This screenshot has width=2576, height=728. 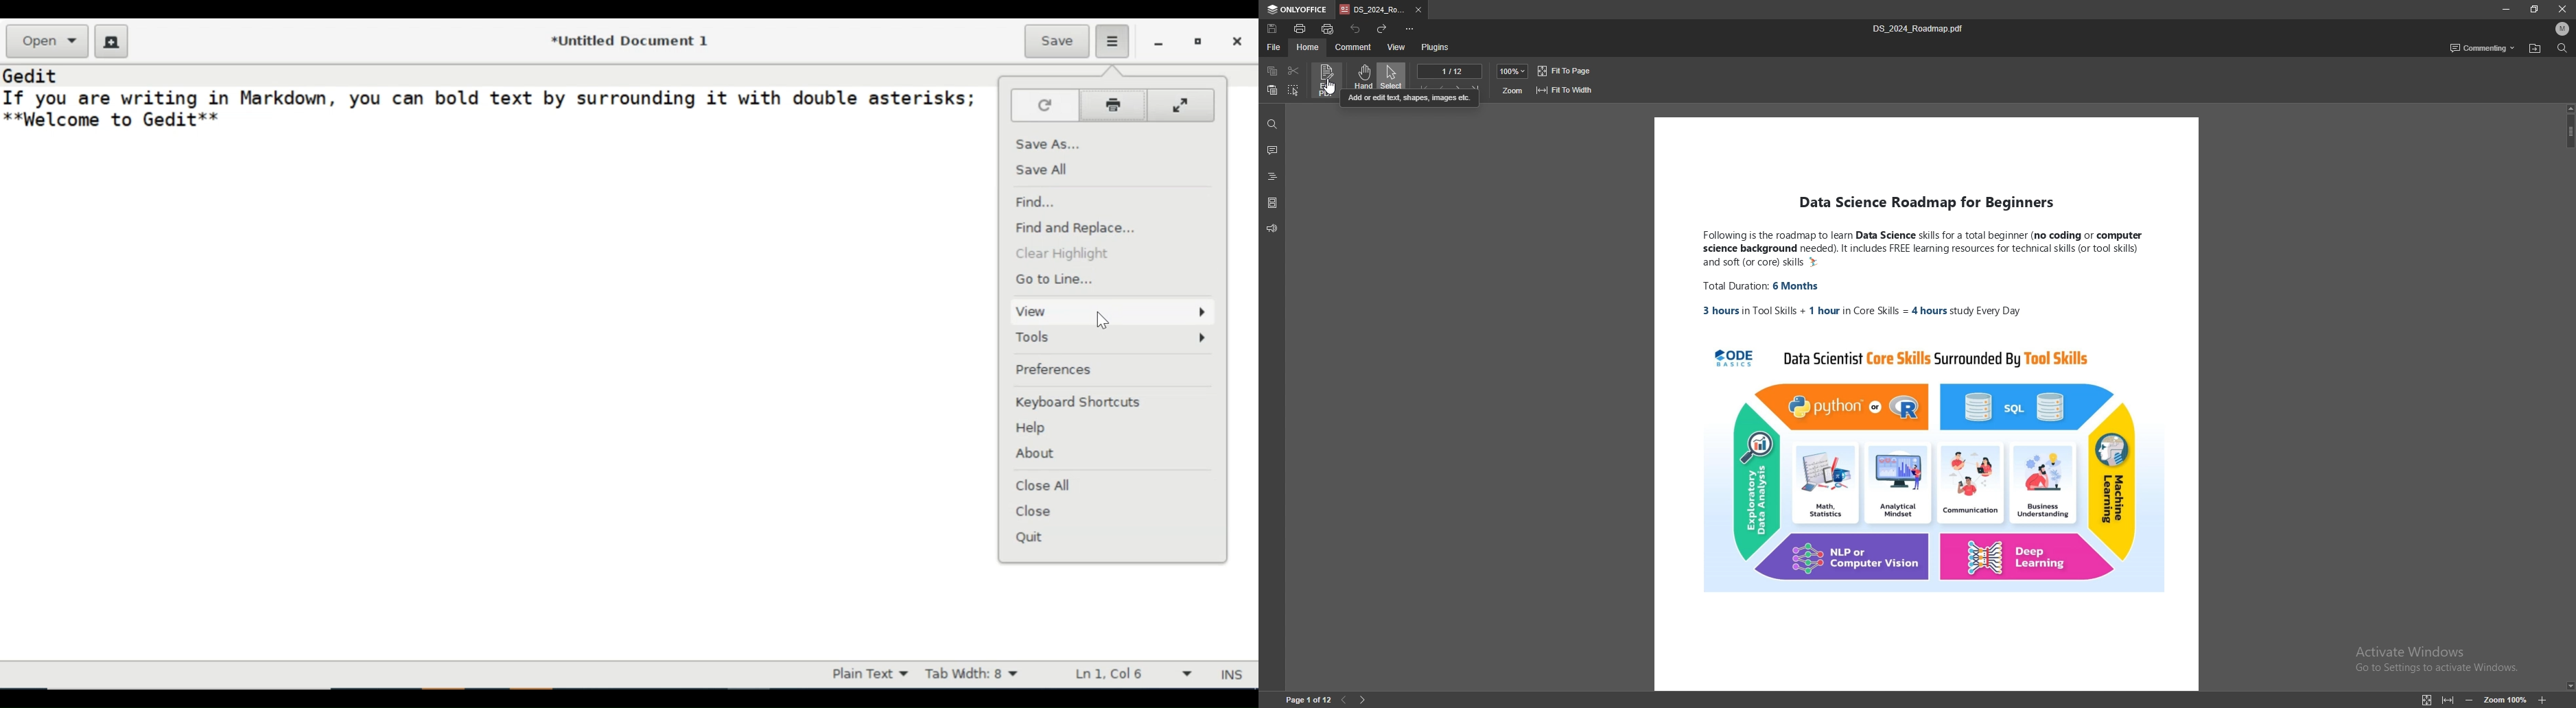 What do you see at coordinates (1355, 28) in the screenshot?
I see `undo` at bounding box center [1355, 28].